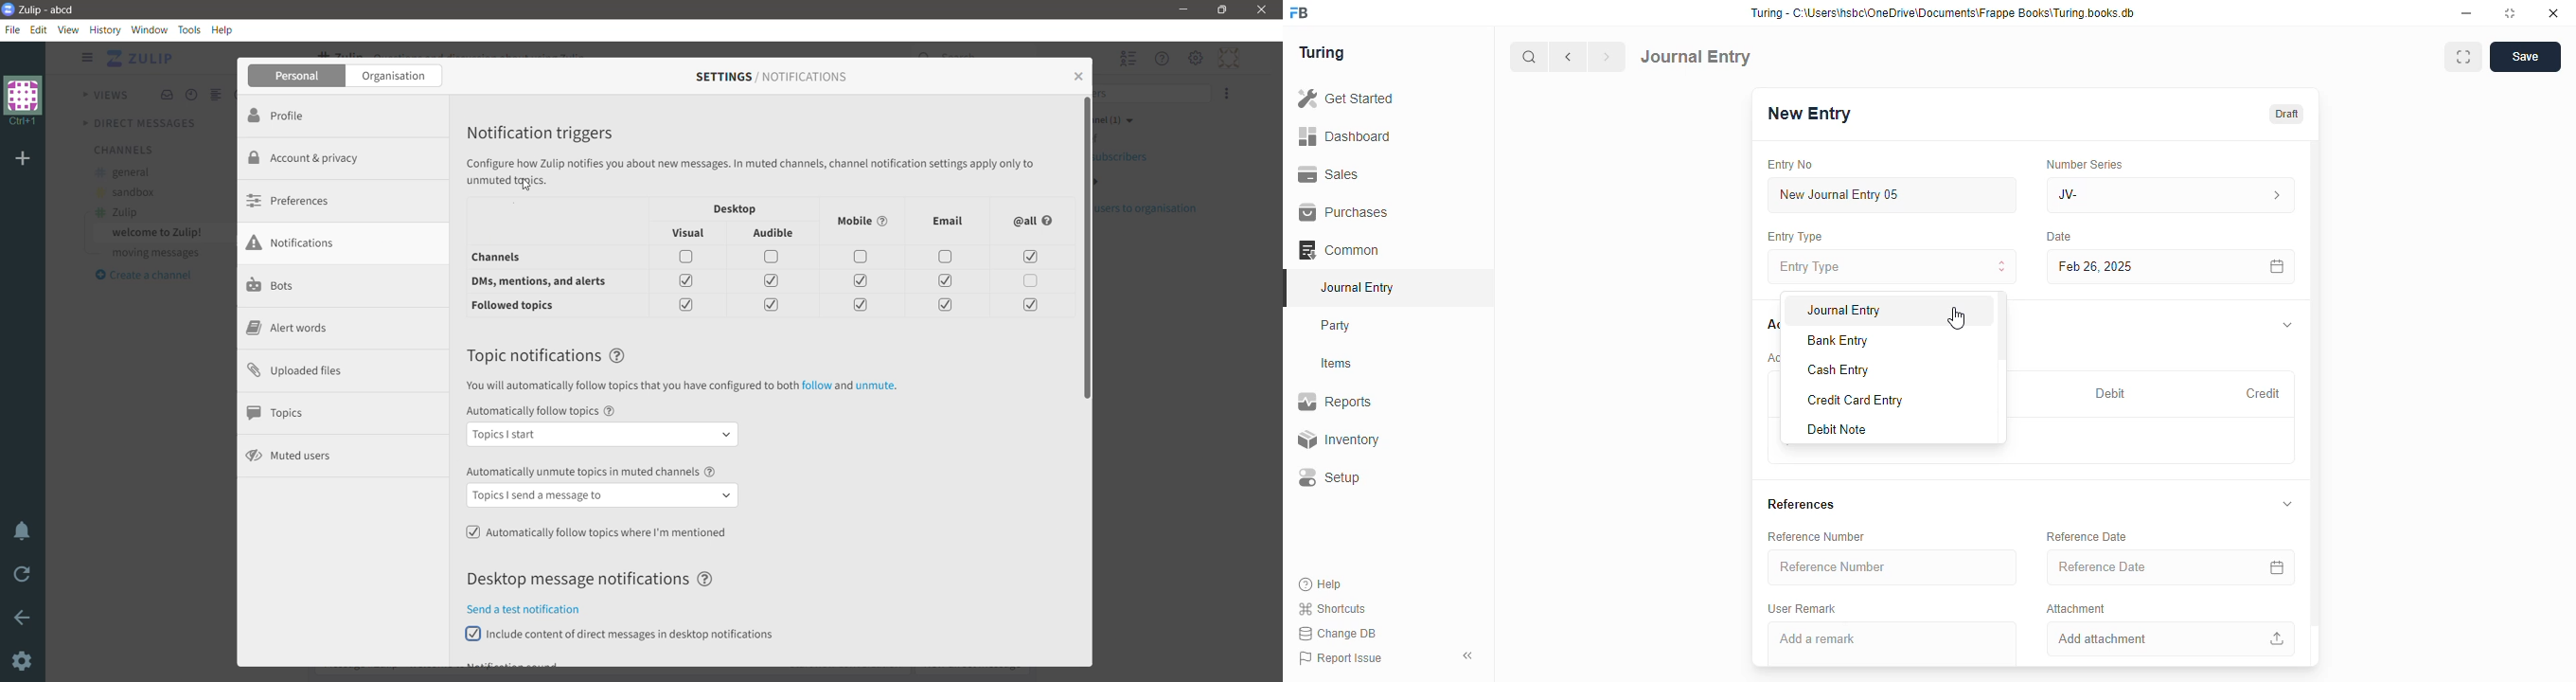  Describe the element at coordinates (688, 304) in the screenshot. I see `check box` at that location.